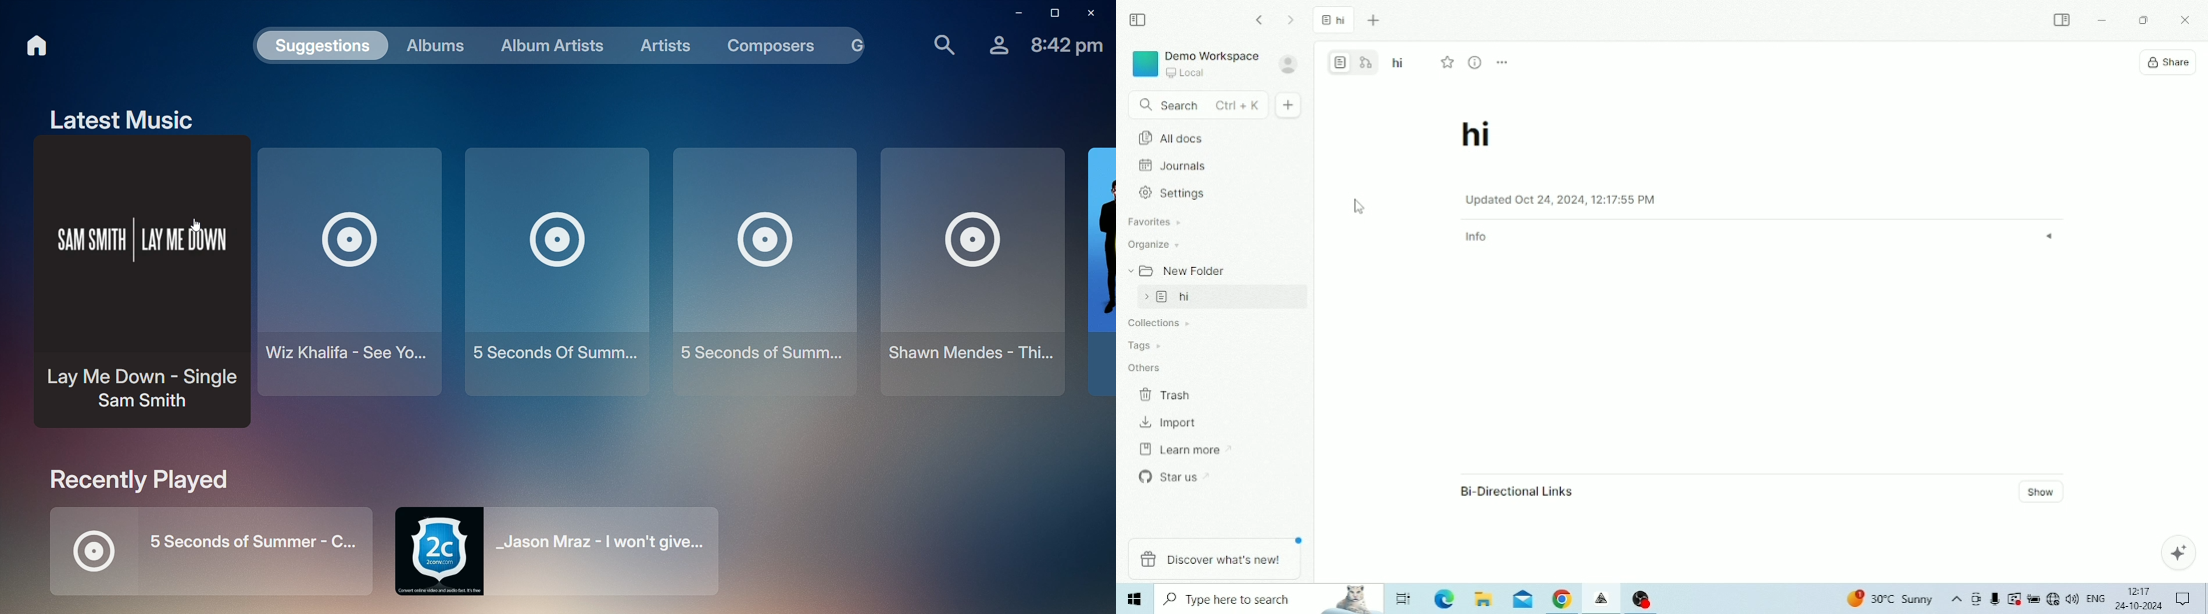  What do you see at coordinates (1762, 237) in the screenshot?
I see `Info` at bounding box center [1762, 237].